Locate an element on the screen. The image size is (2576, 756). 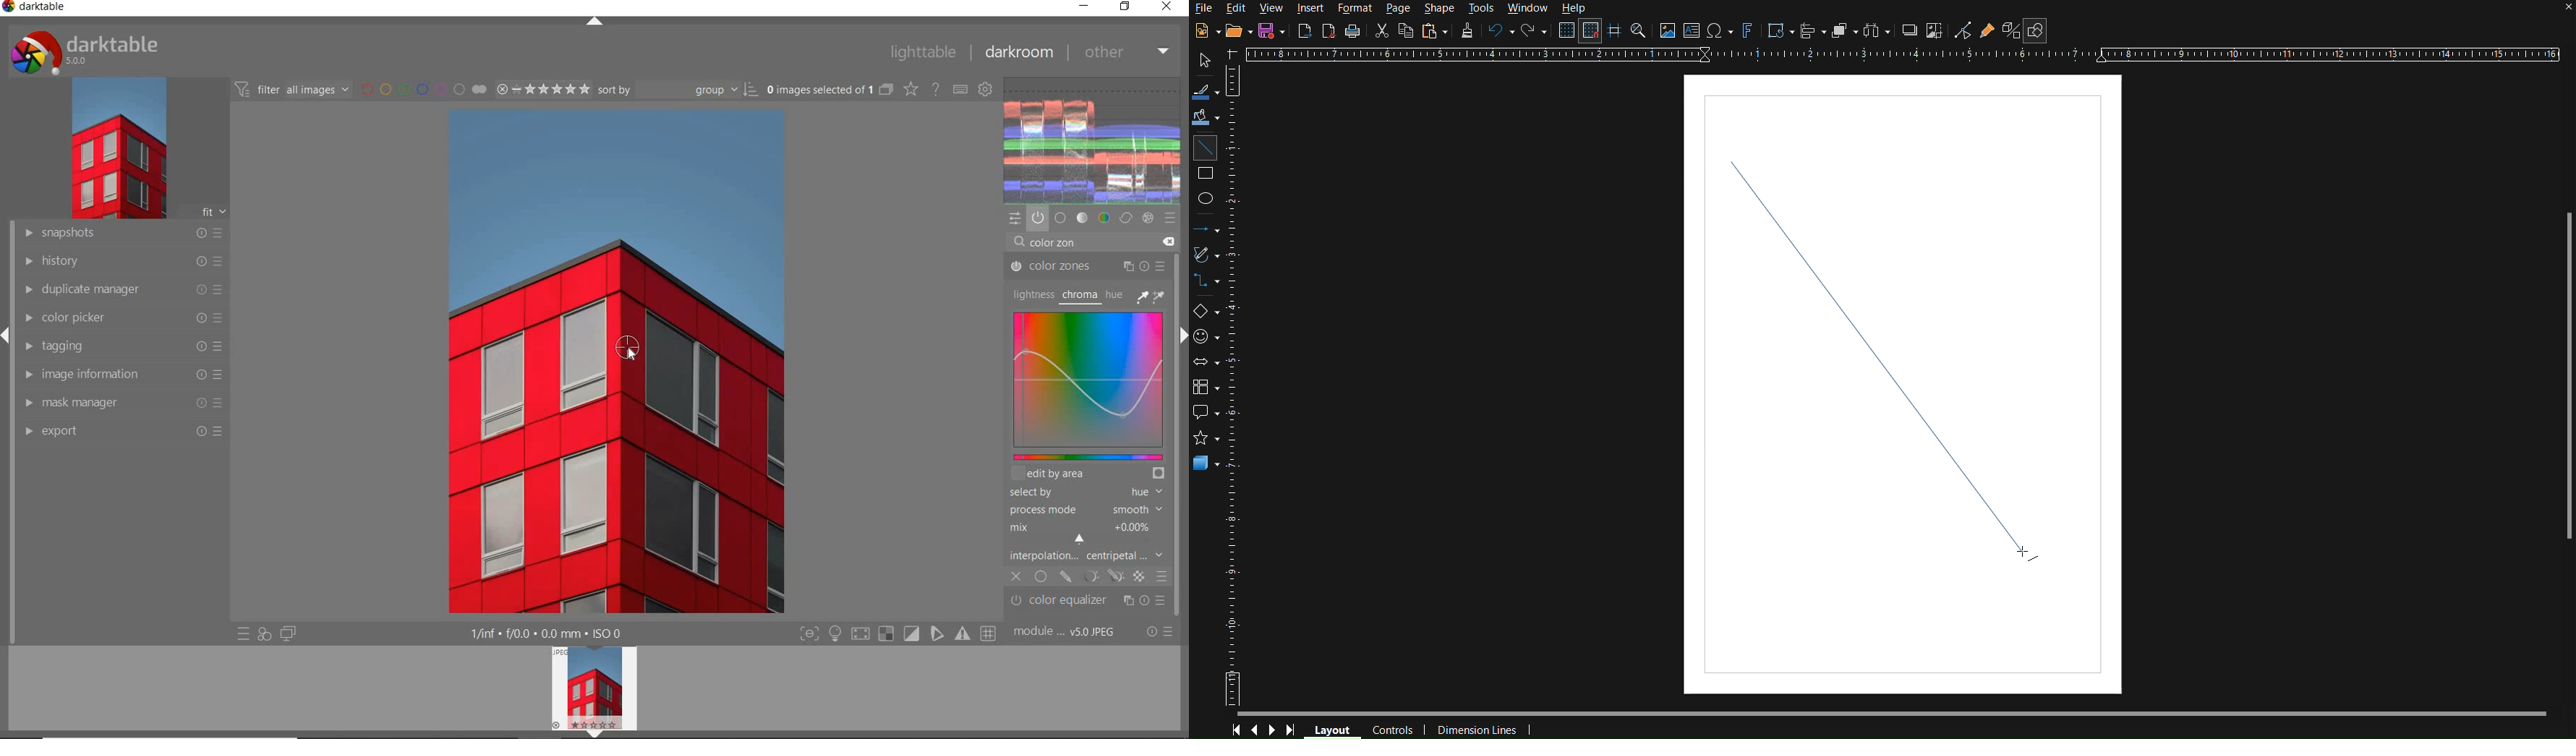
Zoom and Pan is located at coordinates (1639, 30).